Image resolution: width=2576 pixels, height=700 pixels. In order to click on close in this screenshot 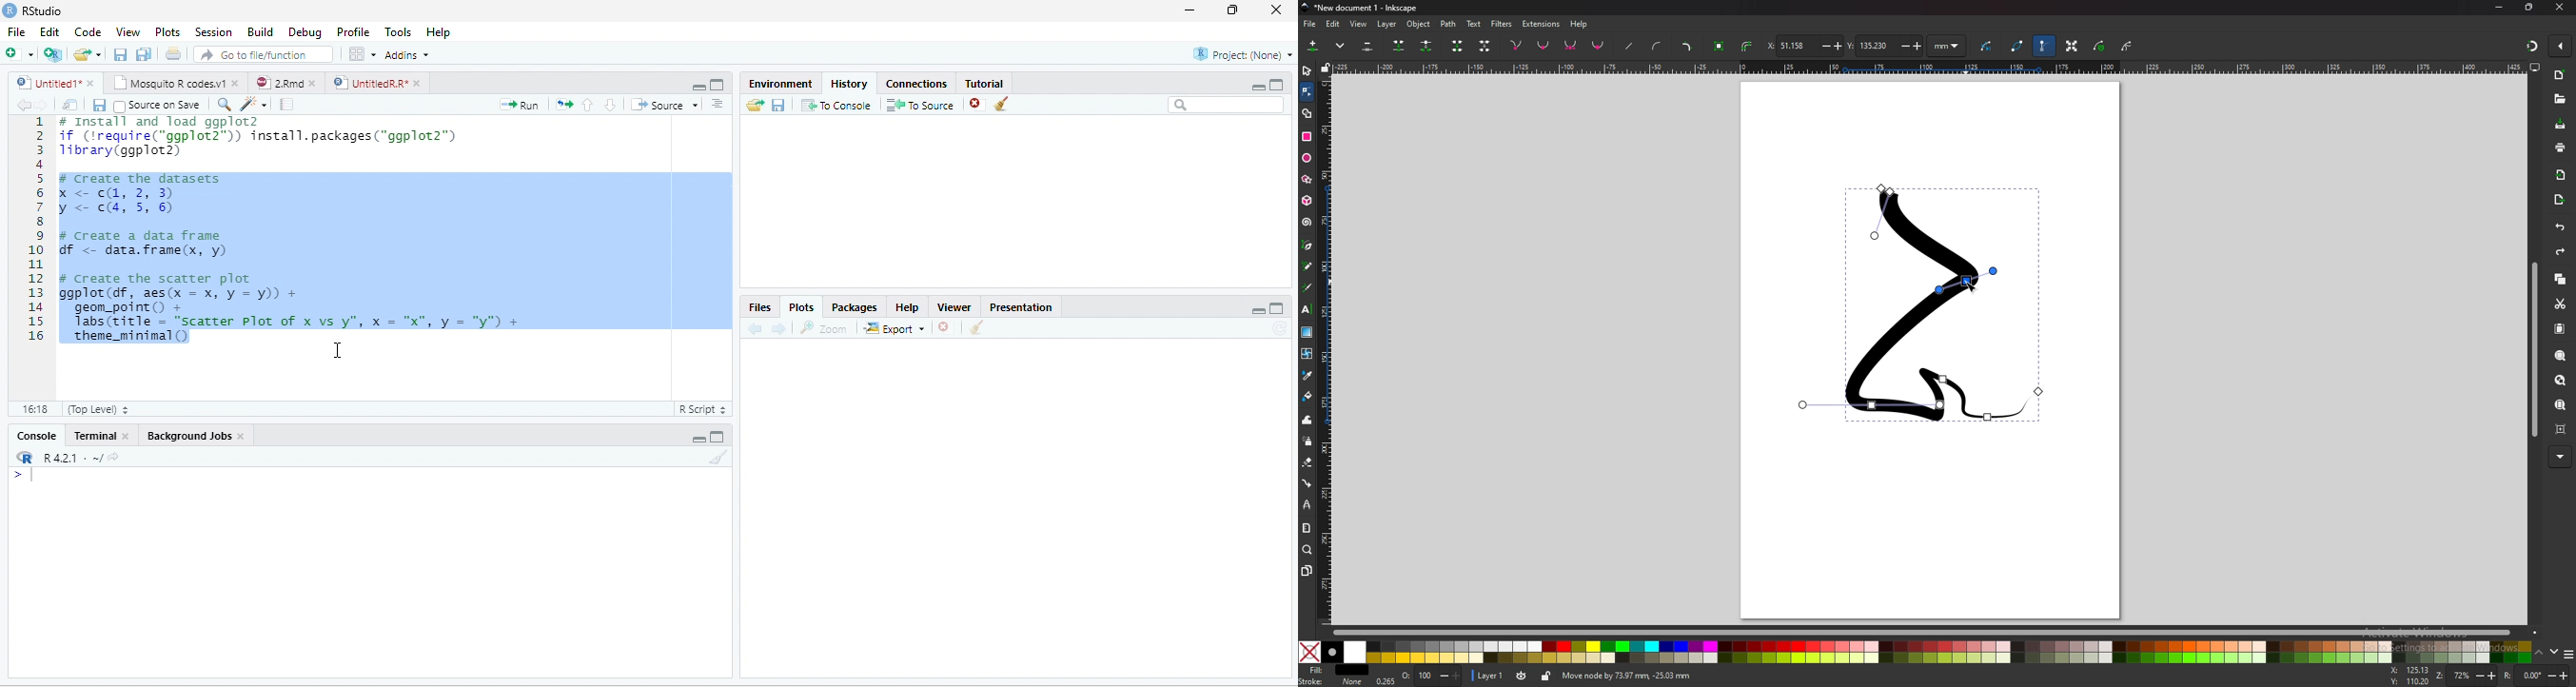, I will do `click(242, 437)`.